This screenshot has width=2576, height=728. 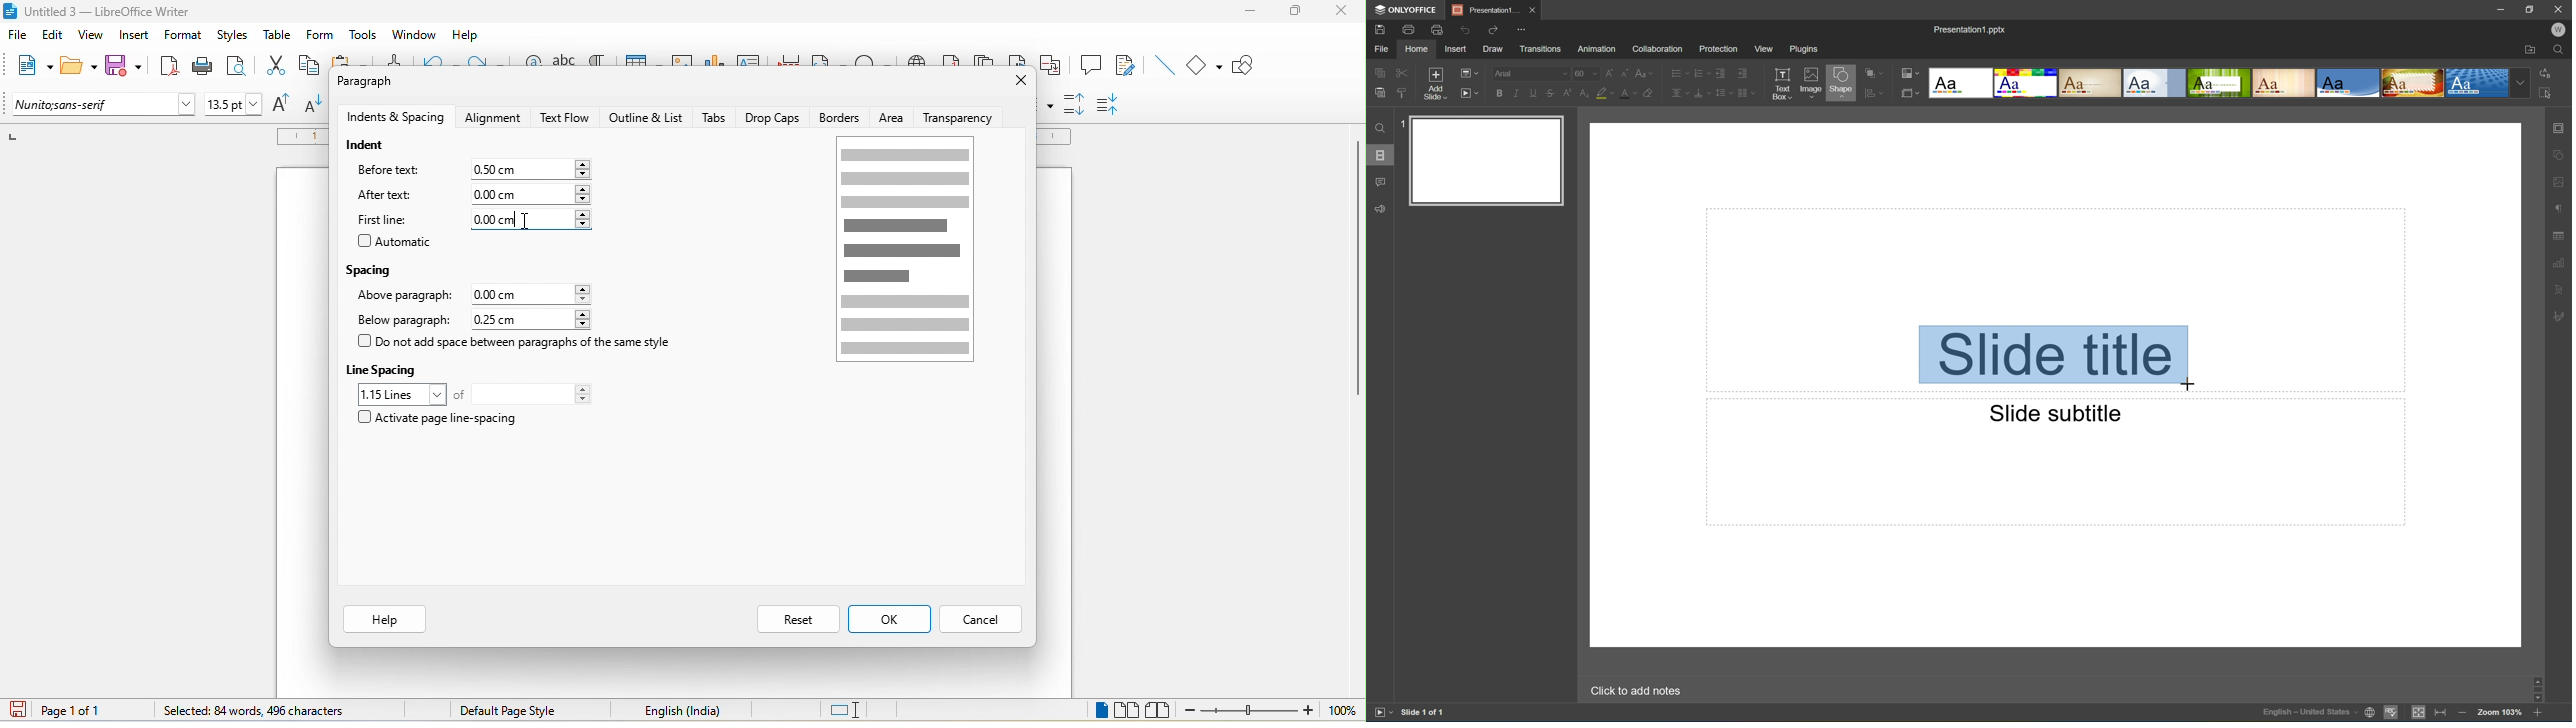 What do you see at coordinates (581, 295) in the screenshot?
I see `increase or decrease` at bounding box center [581, 295].